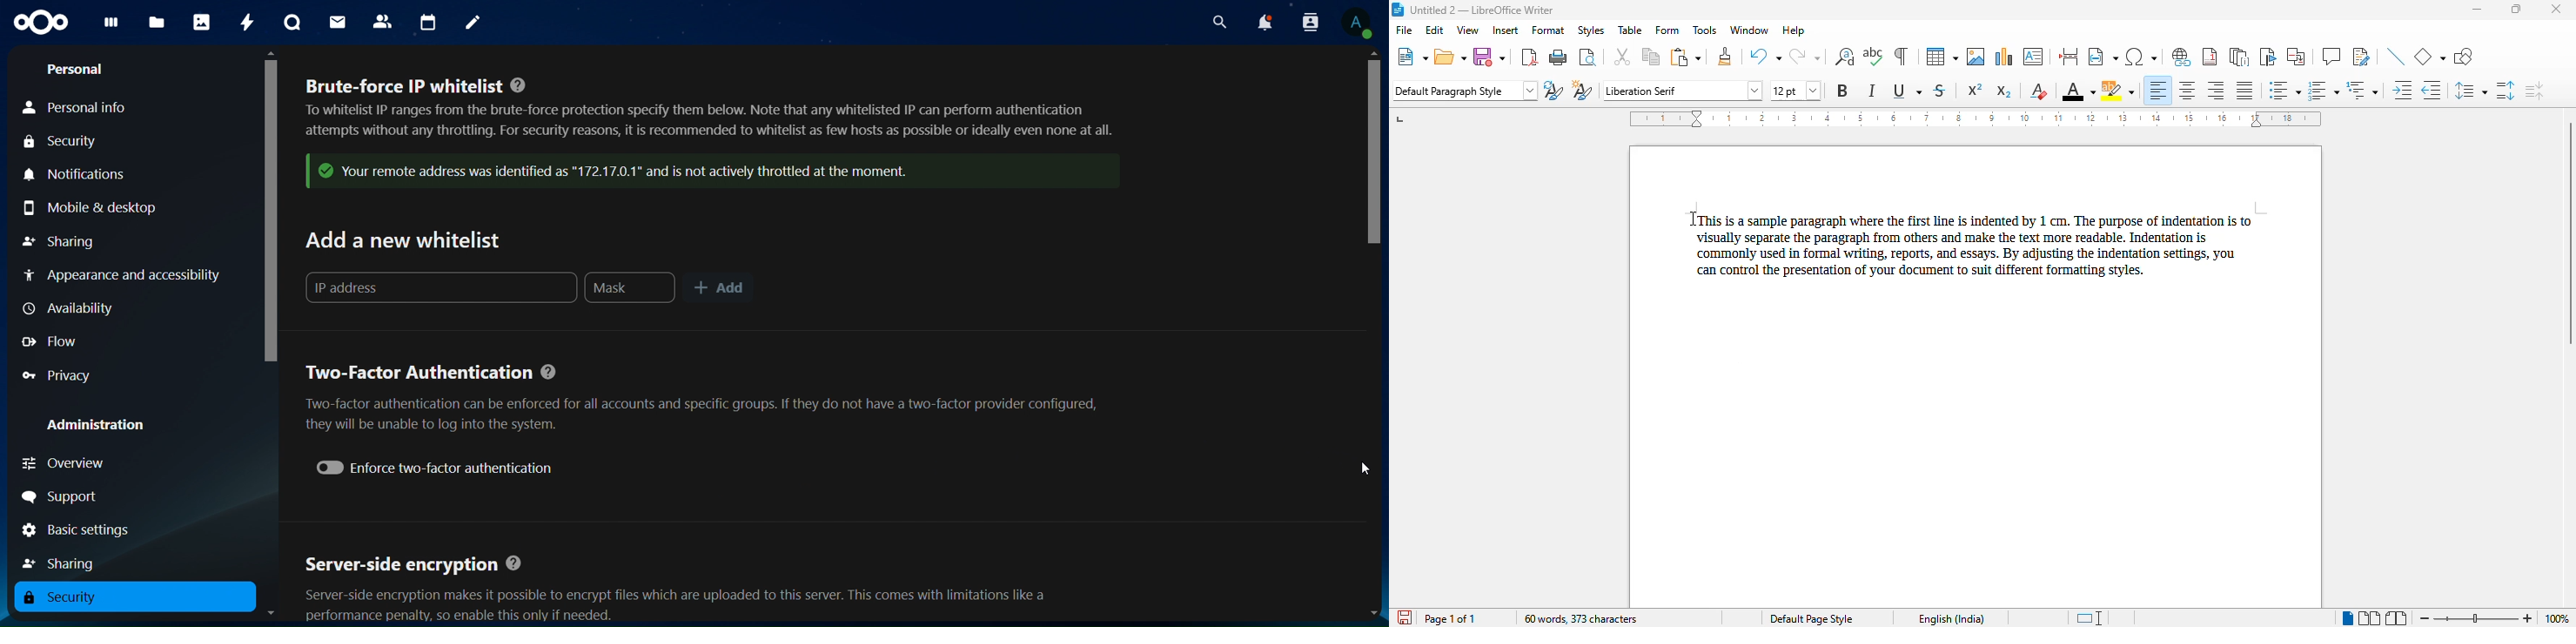 The width and height of the screenshot is (2576, 644). Describe the element at coordinates (57, 342) in the screenshot. I see `flow` at that location.